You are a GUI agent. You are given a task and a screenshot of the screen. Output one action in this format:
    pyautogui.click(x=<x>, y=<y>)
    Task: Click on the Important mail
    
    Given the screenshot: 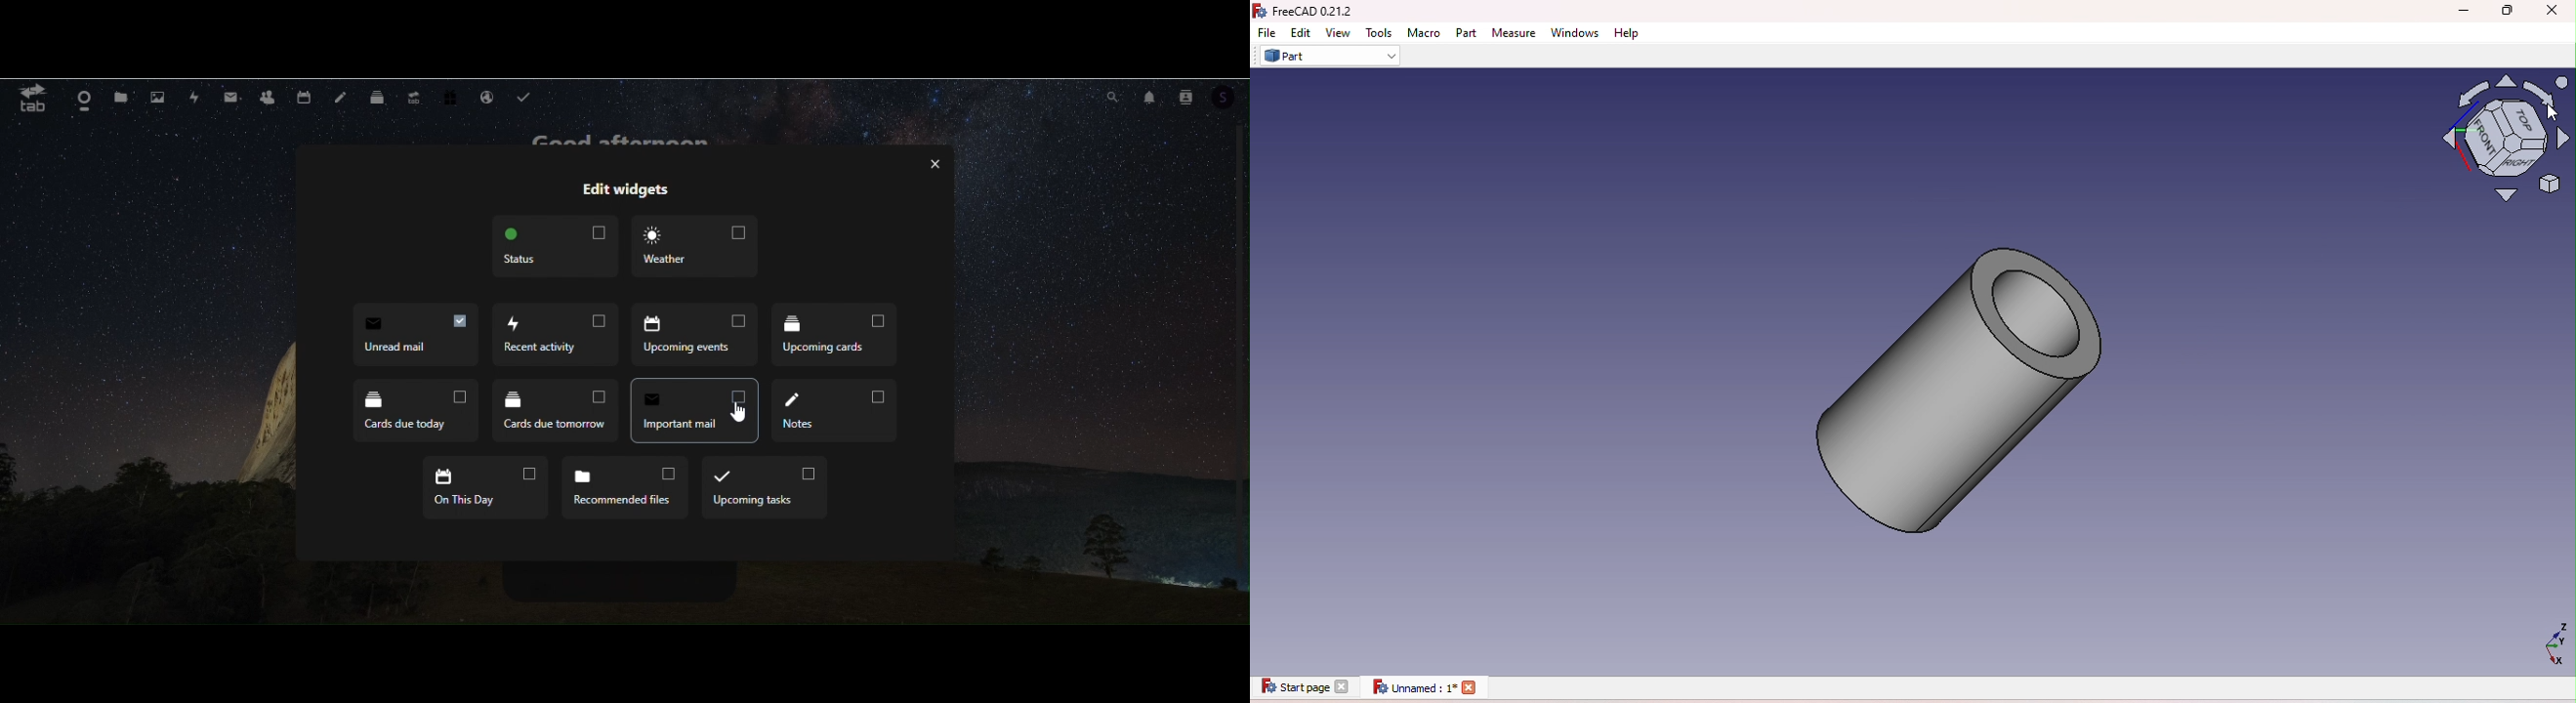 What is the action you would take?
    pyautogui.click(x=554, y=413)
    